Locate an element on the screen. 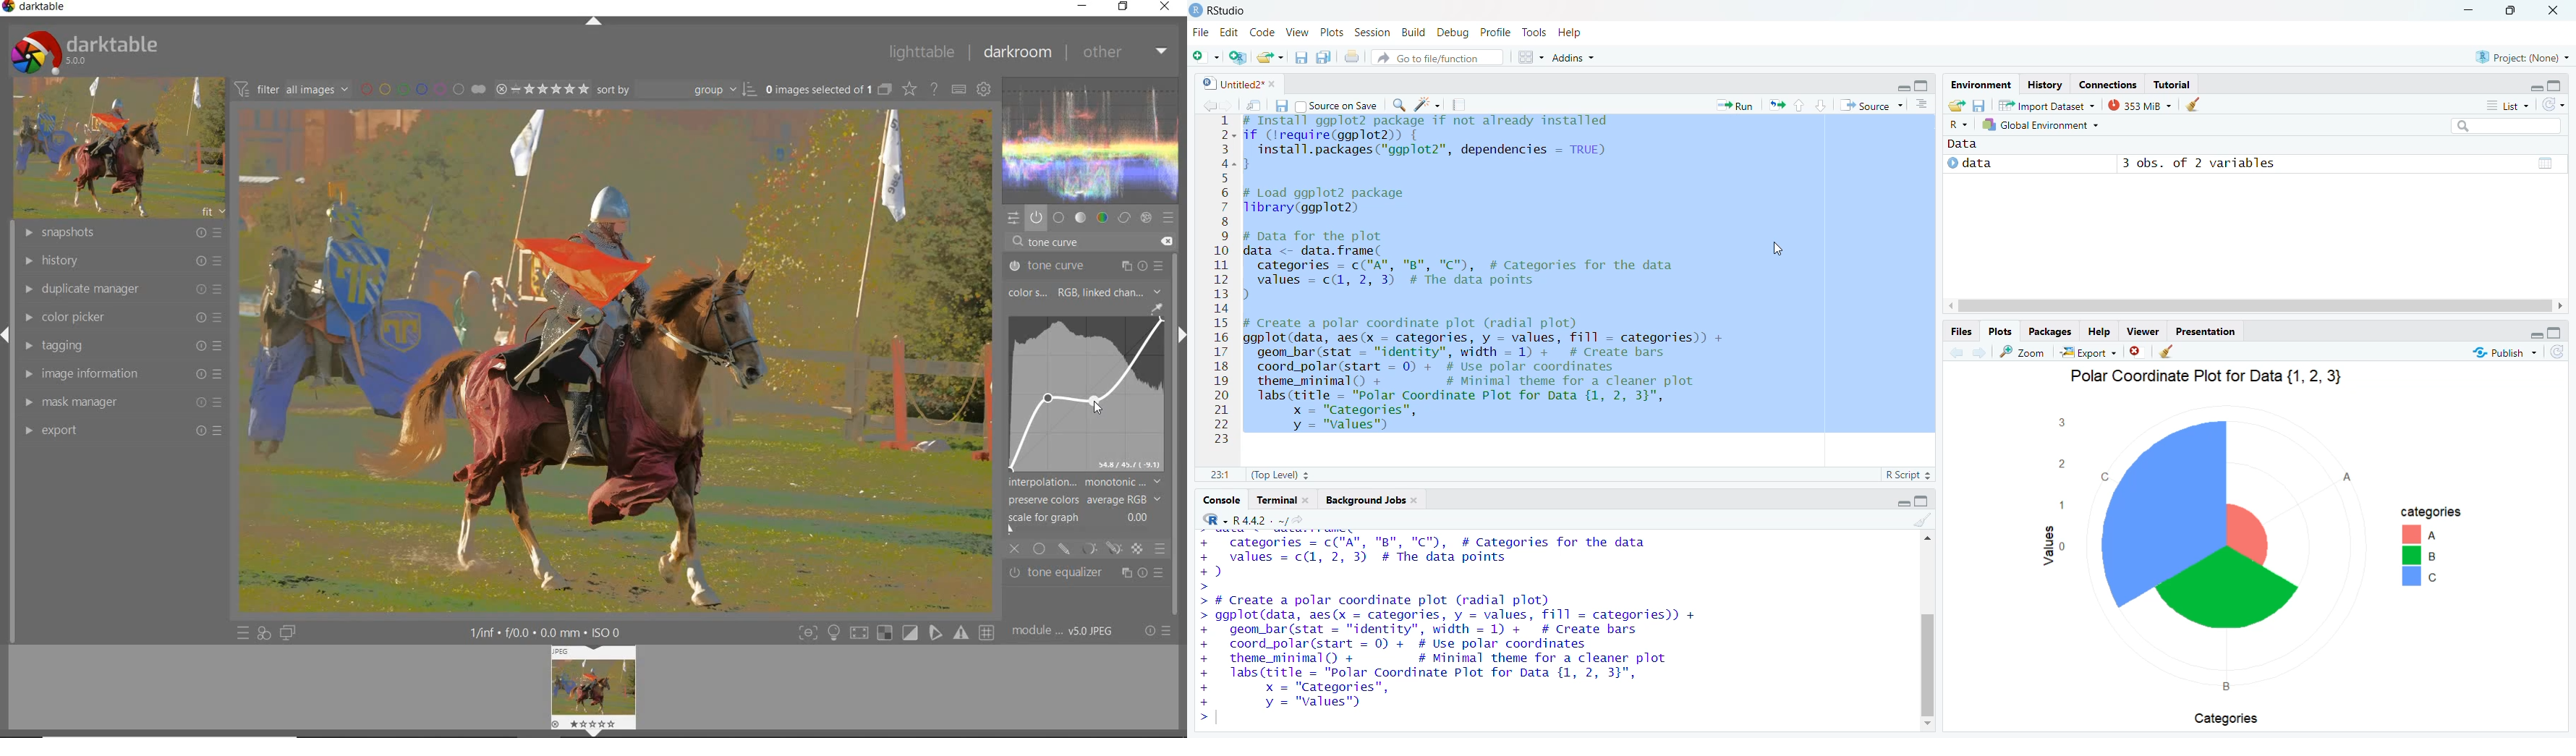 Image resolution: width=2576 pixels, height=756 pixels. value of matrix data is located at coordinates (2544, 166).